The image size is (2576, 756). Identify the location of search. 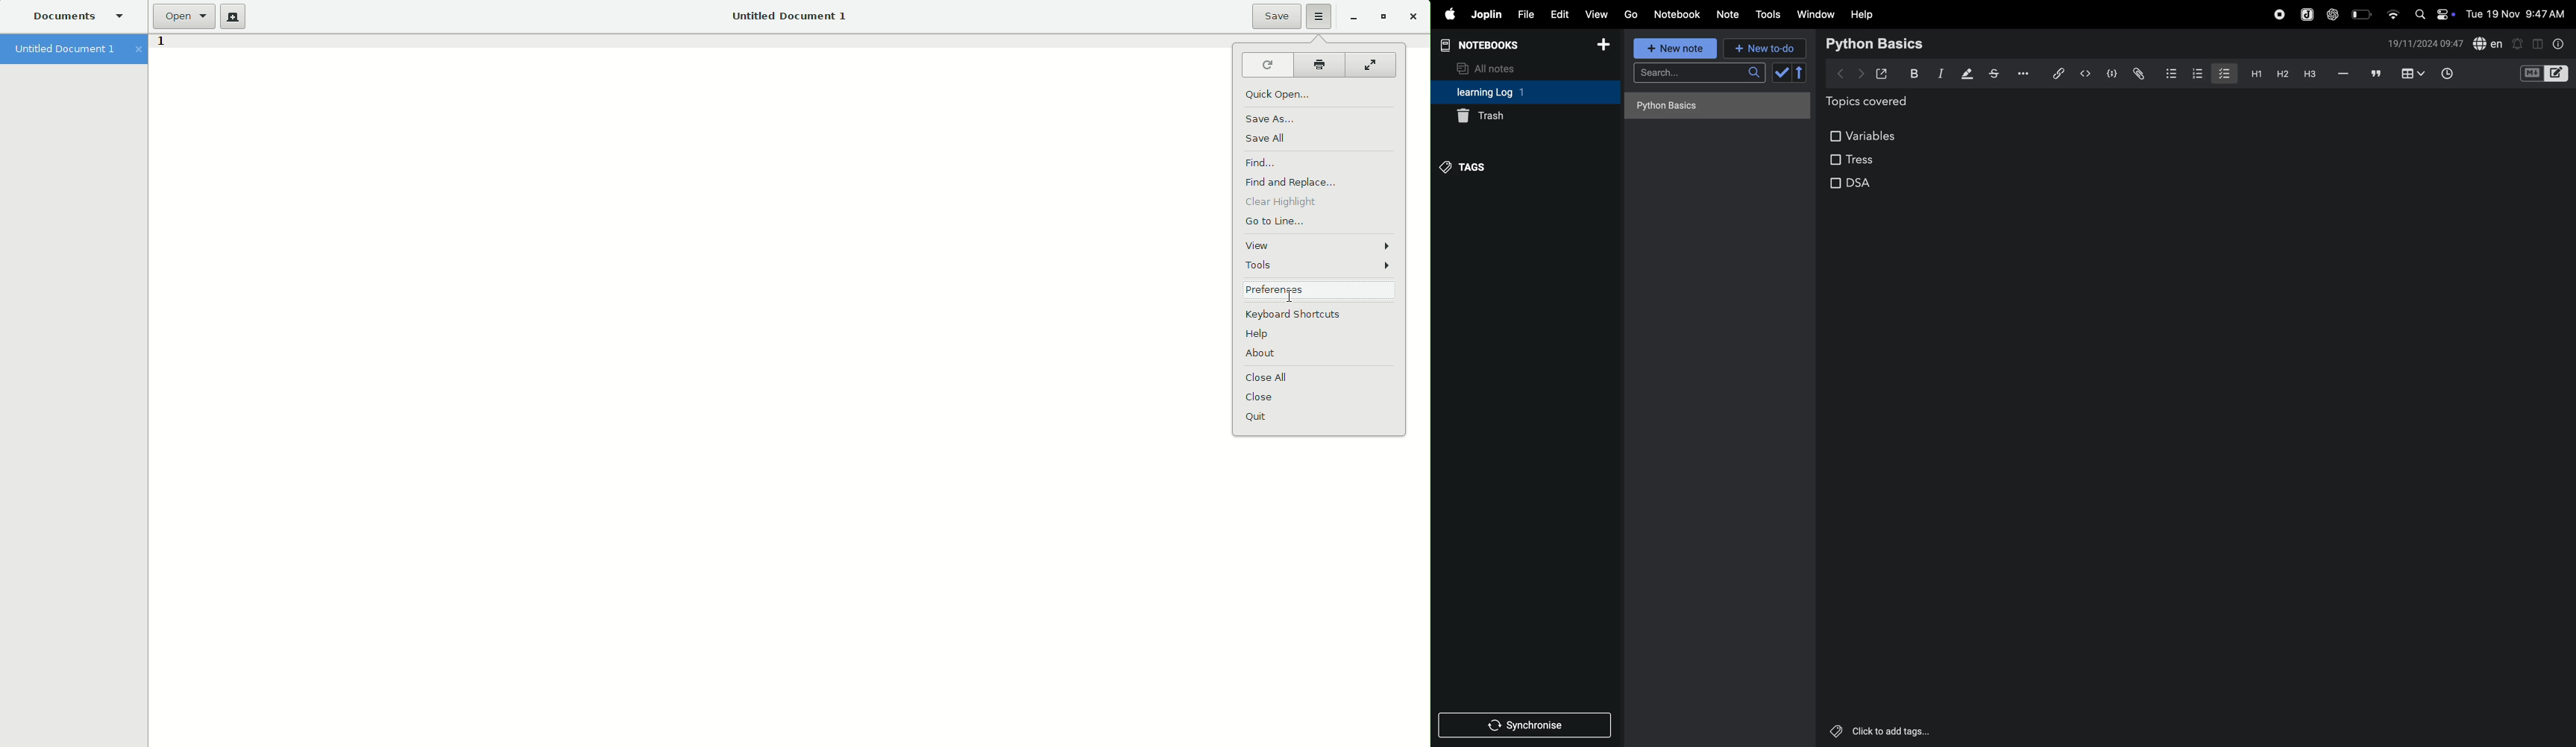
(1699, 76).